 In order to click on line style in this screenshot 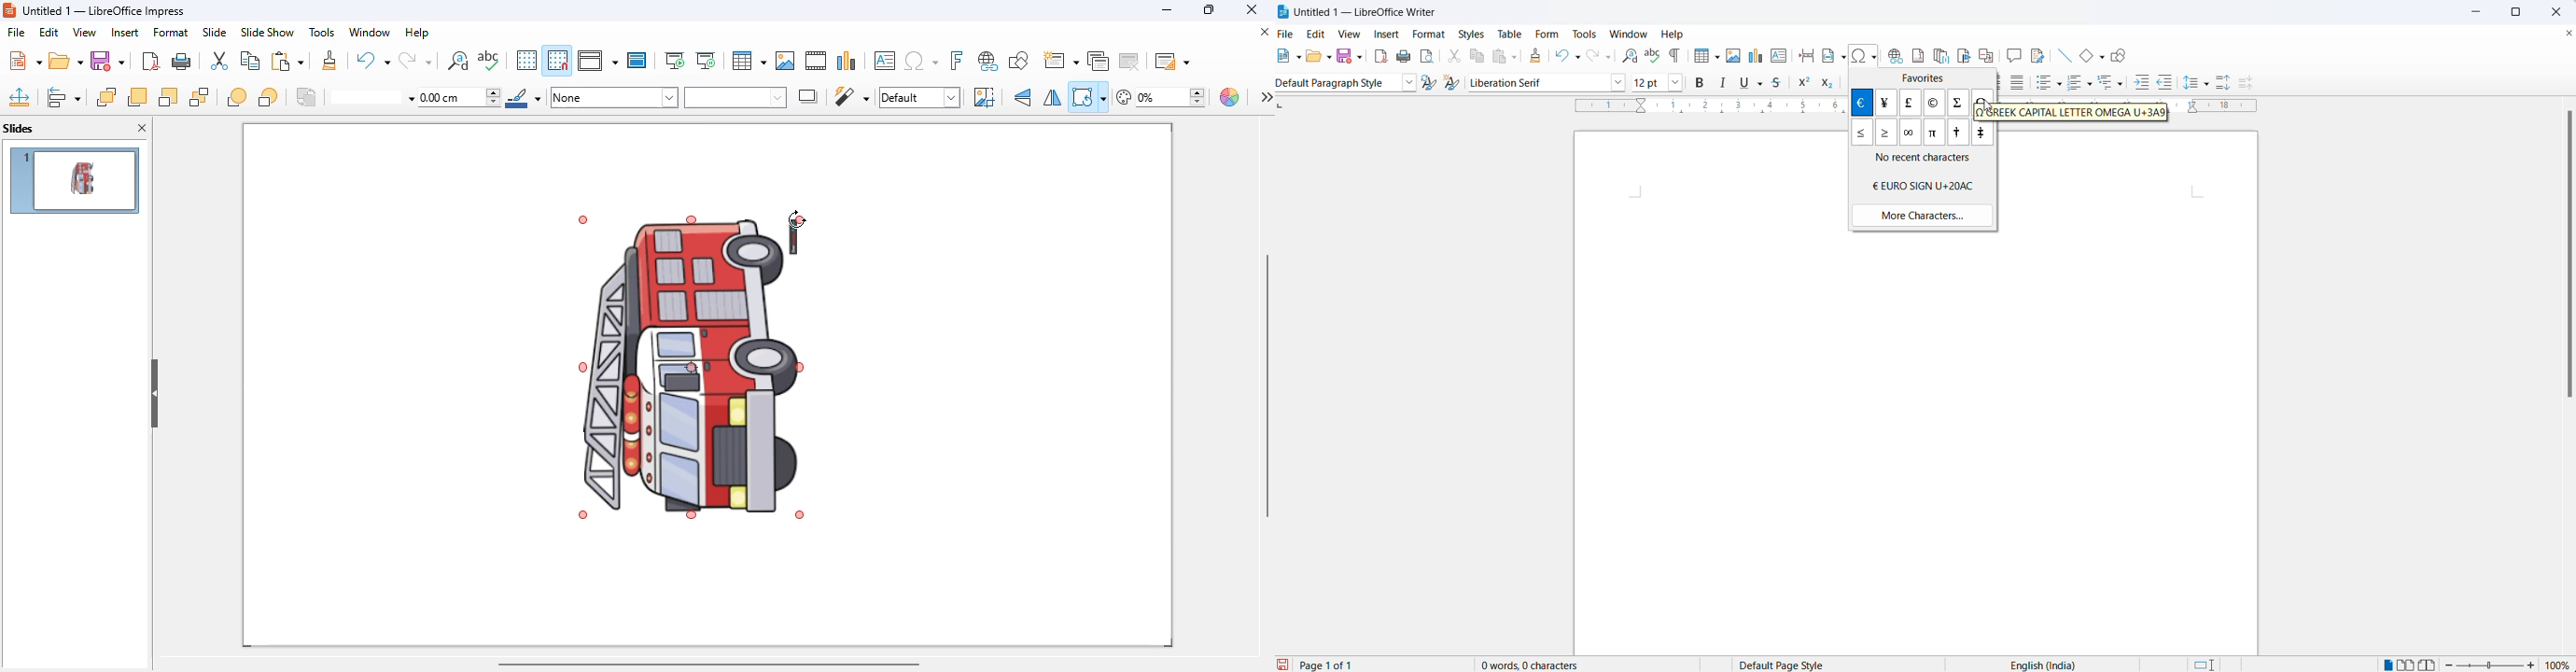, I will do `click(372, 98)`.